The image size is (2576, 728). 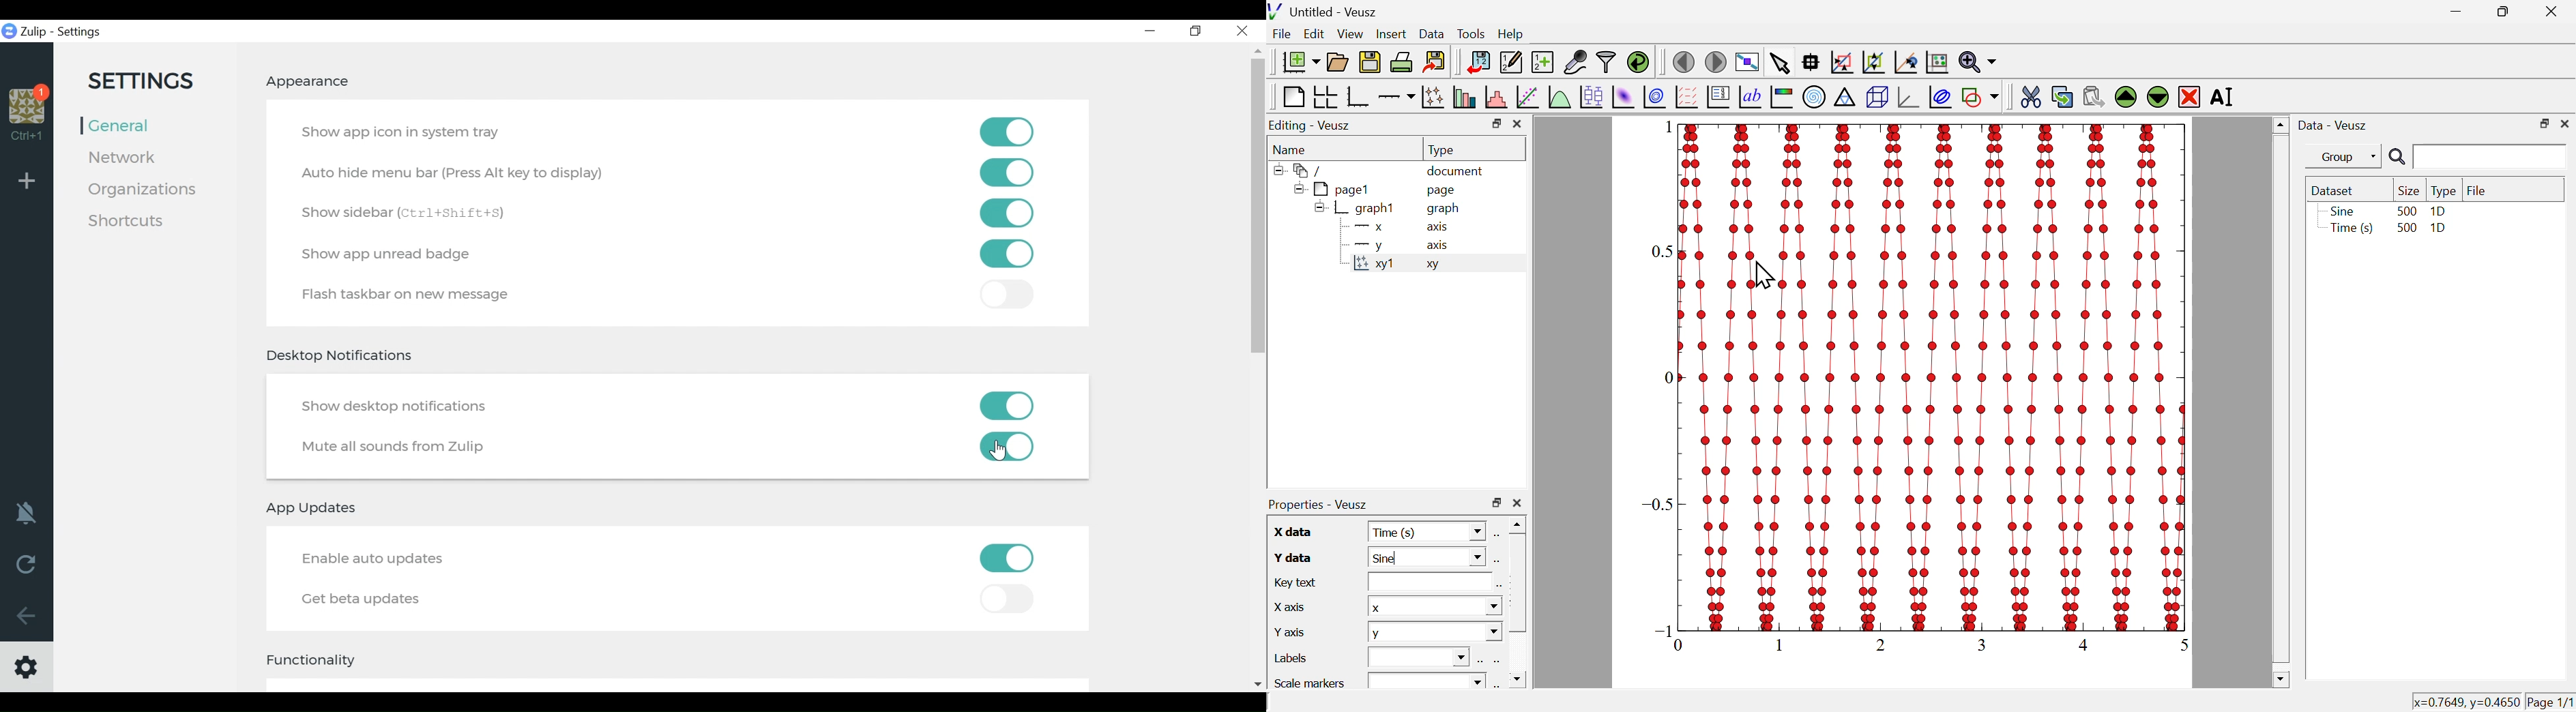 I want to click on image color bar, so click(x=1783, y=98).